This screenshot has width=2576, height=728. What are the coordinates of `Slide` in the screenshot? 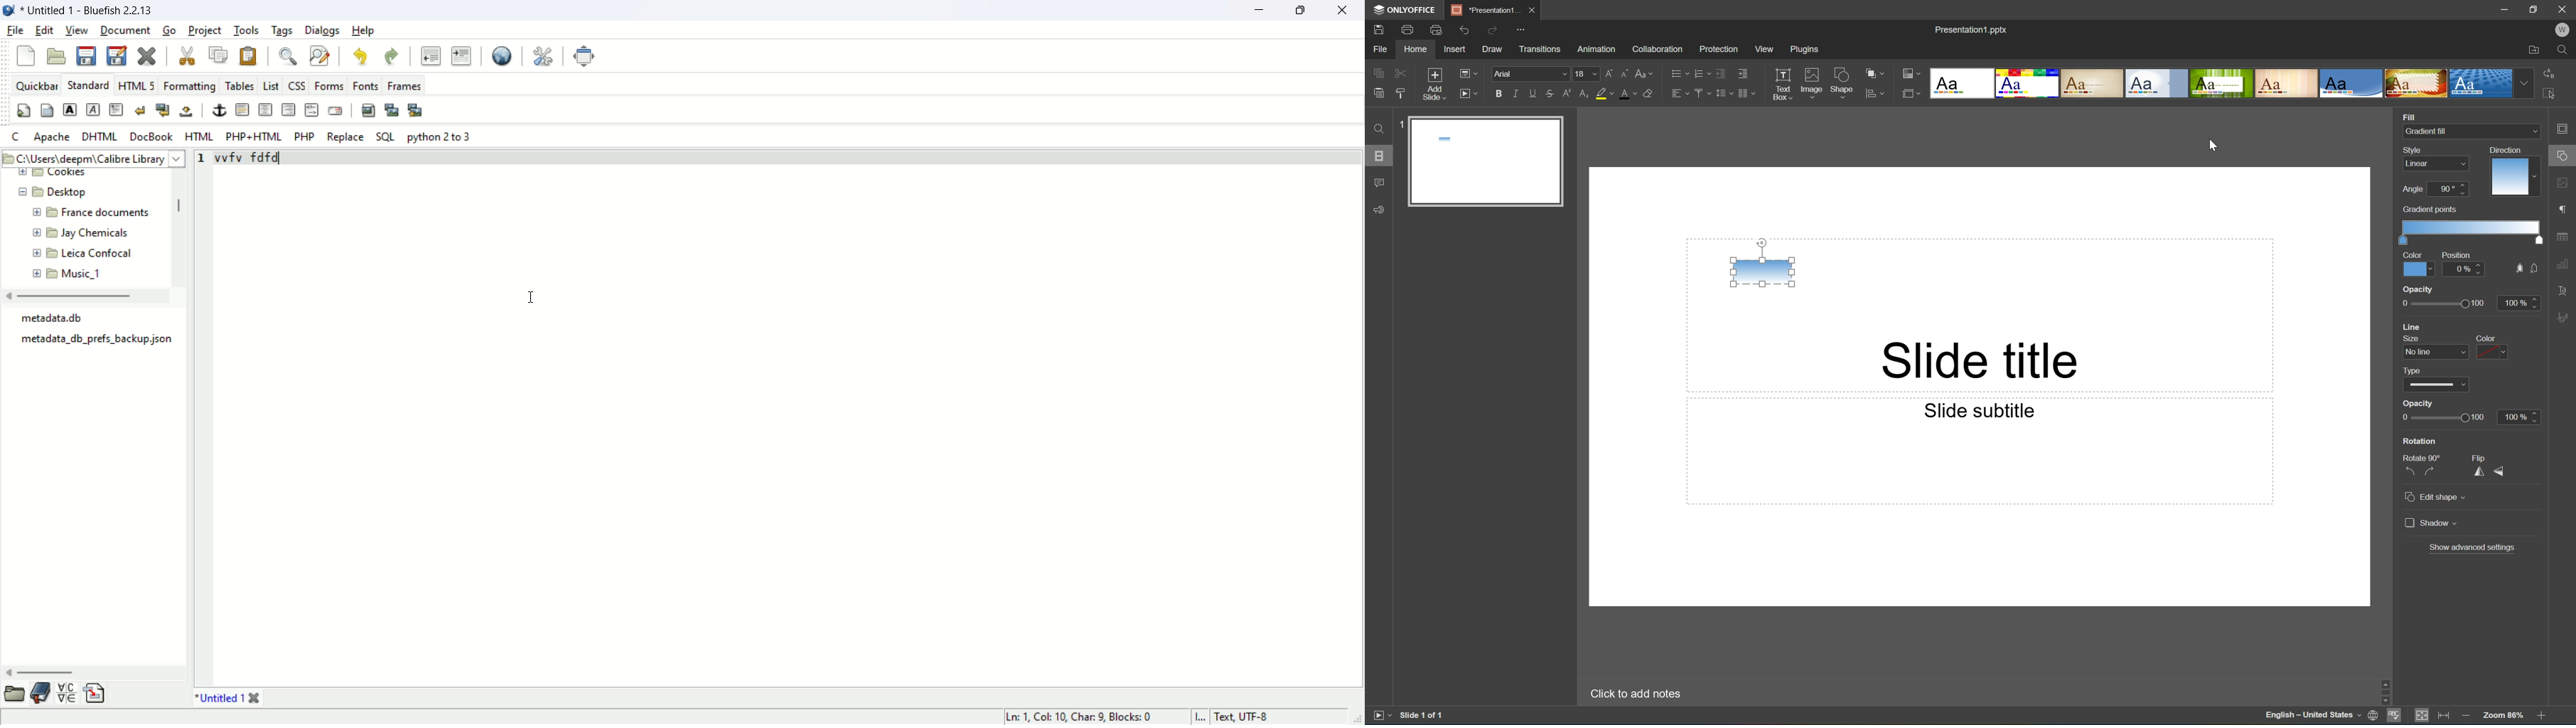 It's located at (1488, 162).